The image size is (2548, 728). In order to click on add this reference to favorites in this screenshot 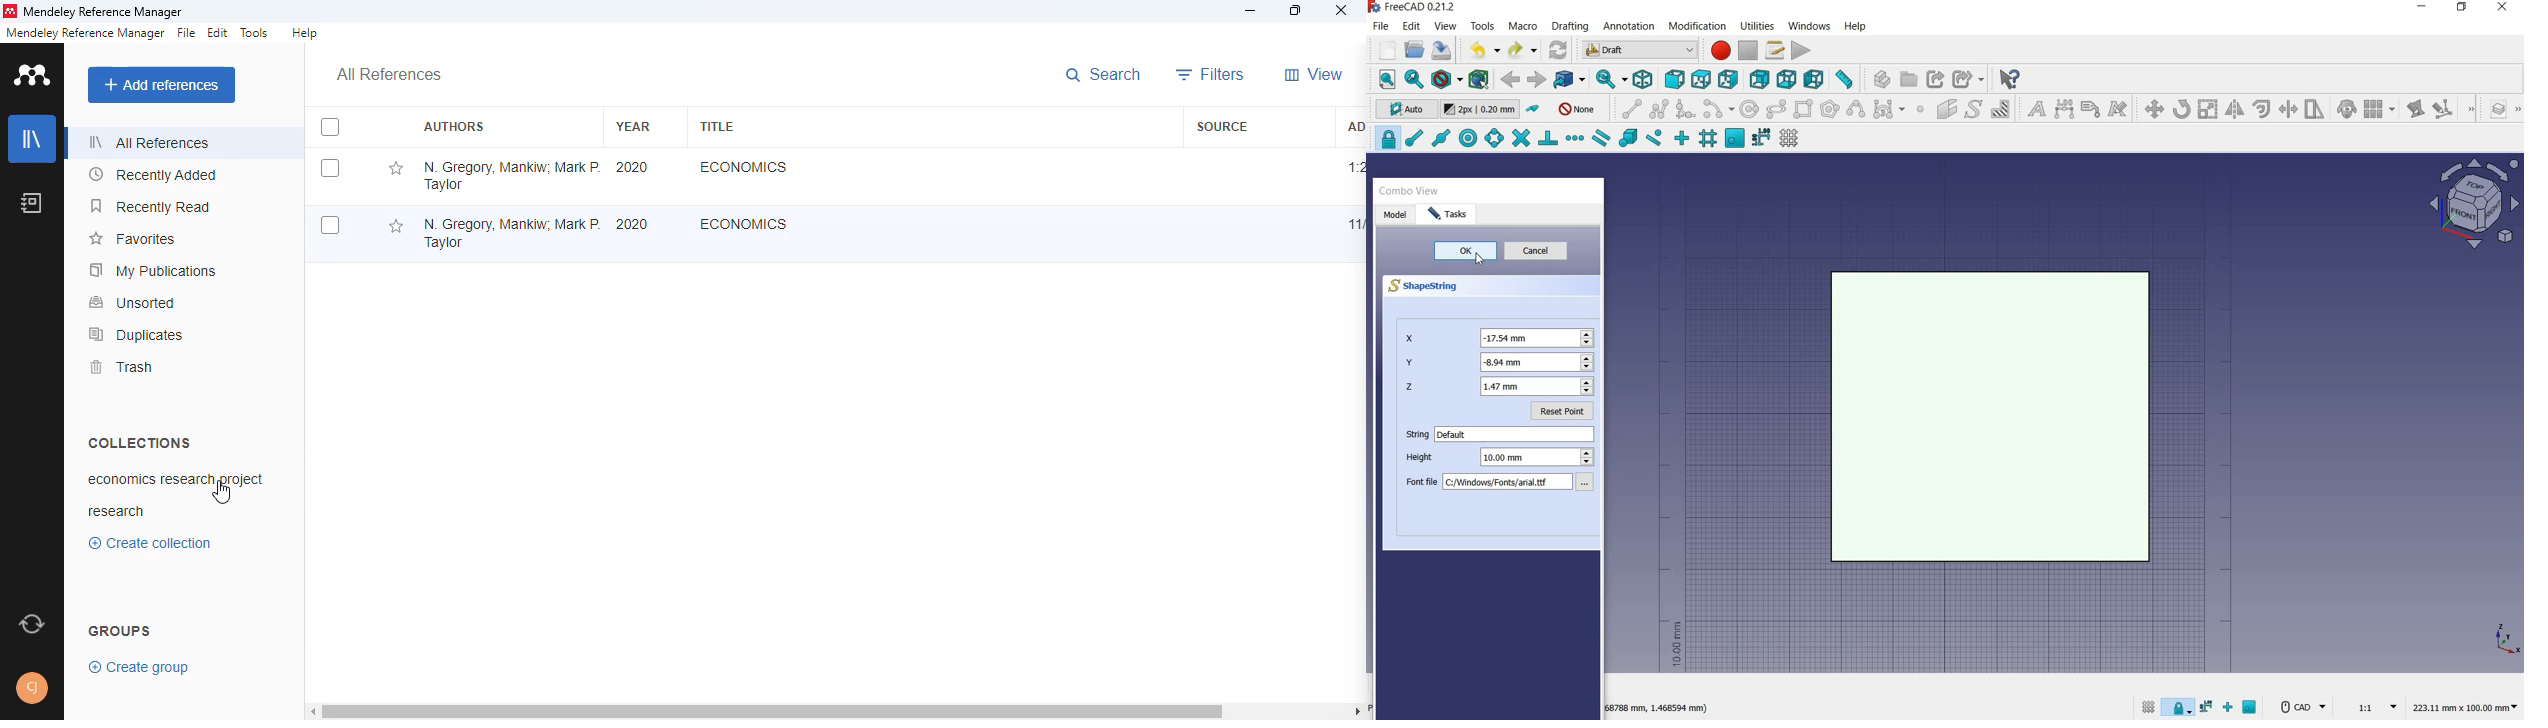, I will do `click(395, 227)`.